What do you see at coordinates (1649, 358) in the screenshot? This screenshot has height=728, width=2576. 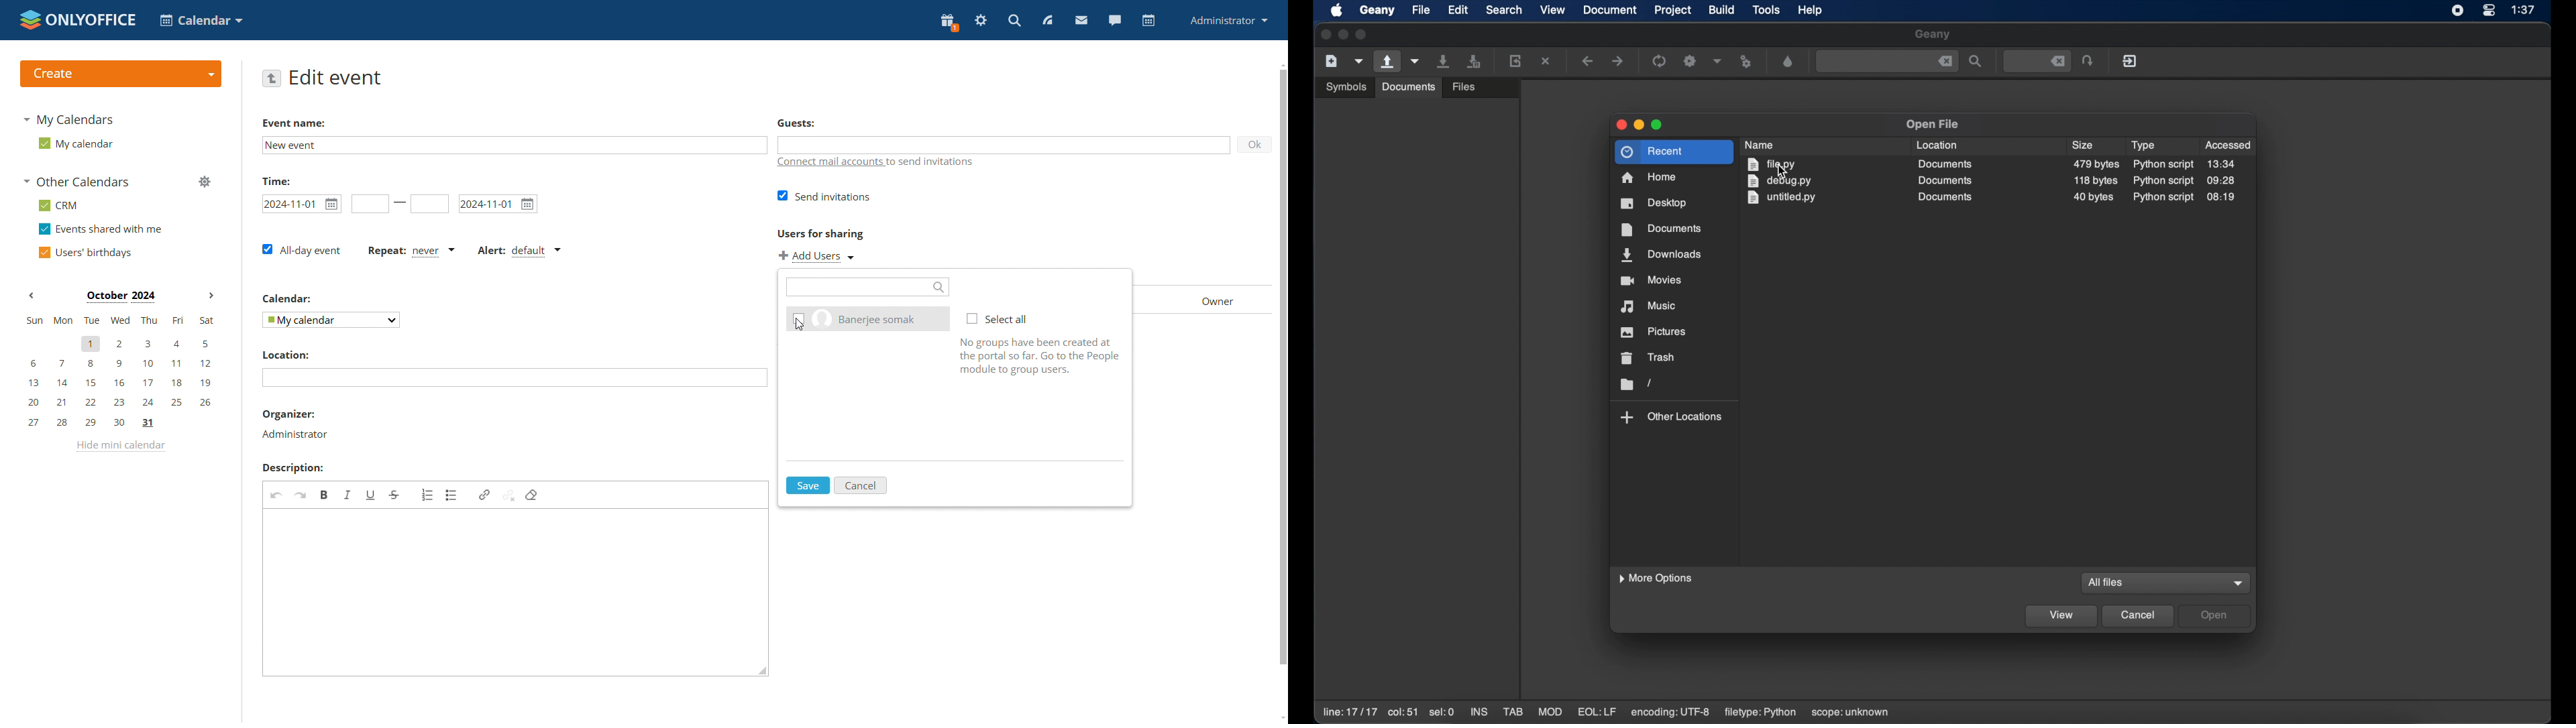 I see `trash` at bounding box center [1649, 358].